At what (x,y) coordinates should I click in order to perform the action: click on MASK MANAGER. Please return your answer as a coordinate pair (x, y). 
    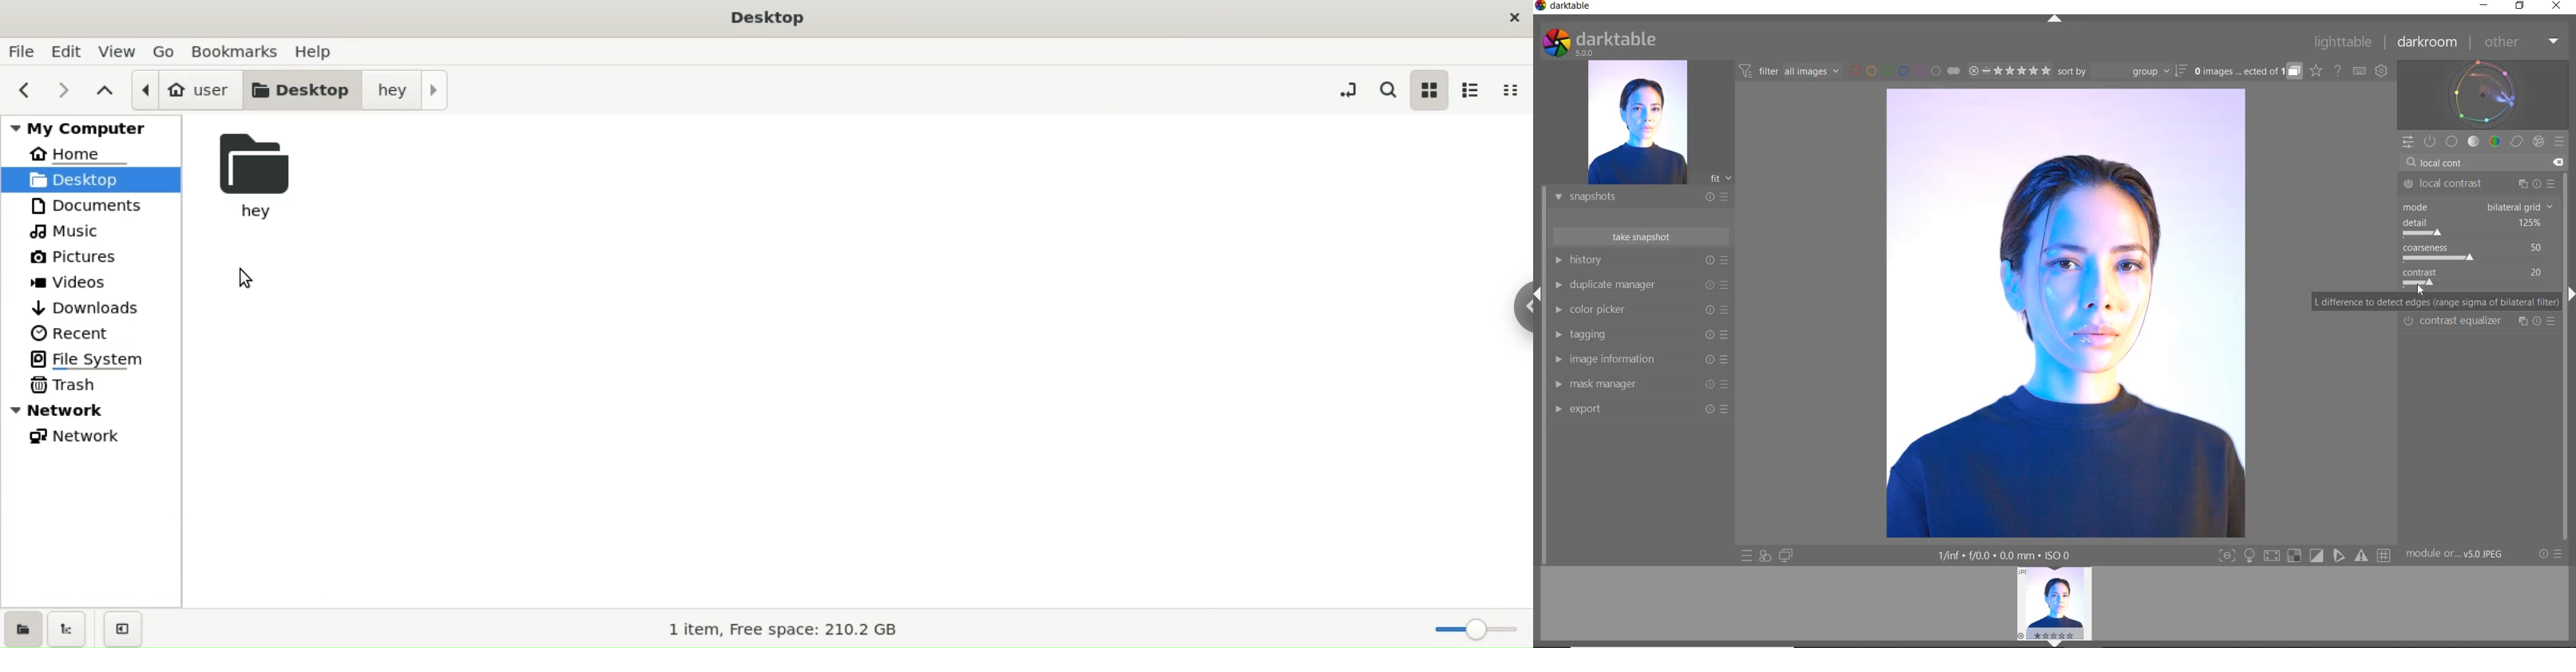
    Looking at the image, I should click on (1636, 384).